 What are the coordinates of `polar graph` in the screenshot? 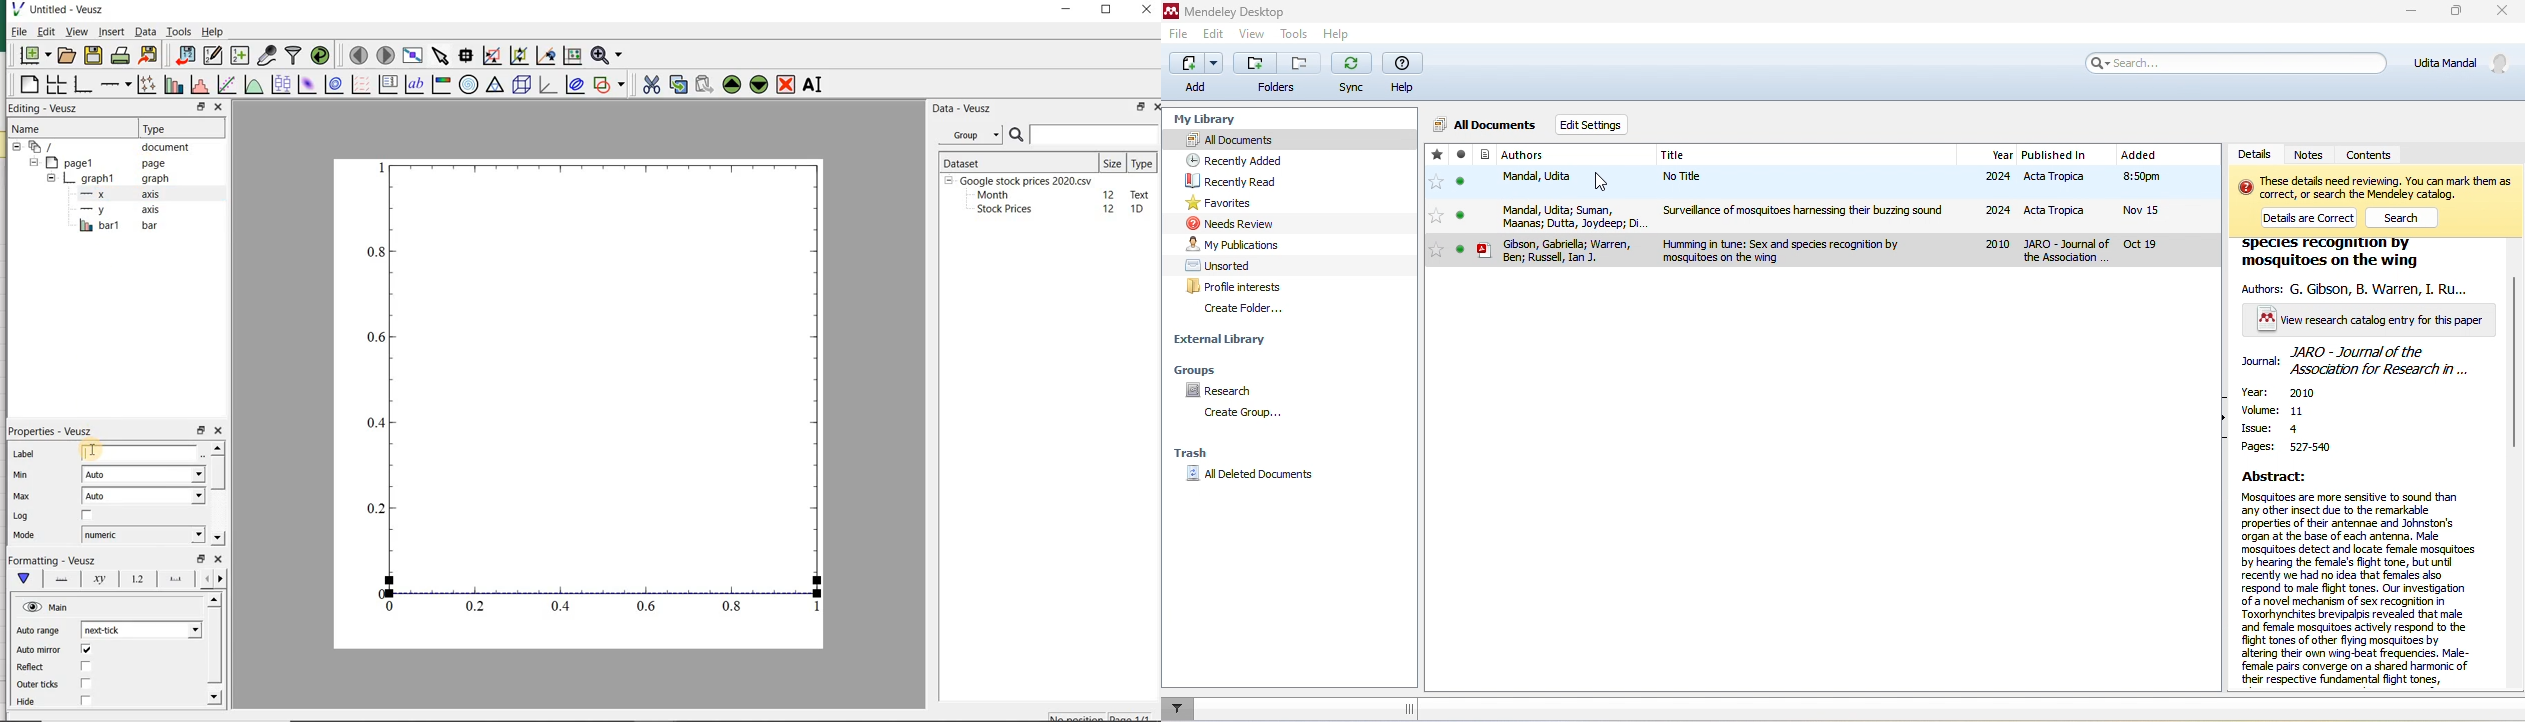 It's located at (468, 84).